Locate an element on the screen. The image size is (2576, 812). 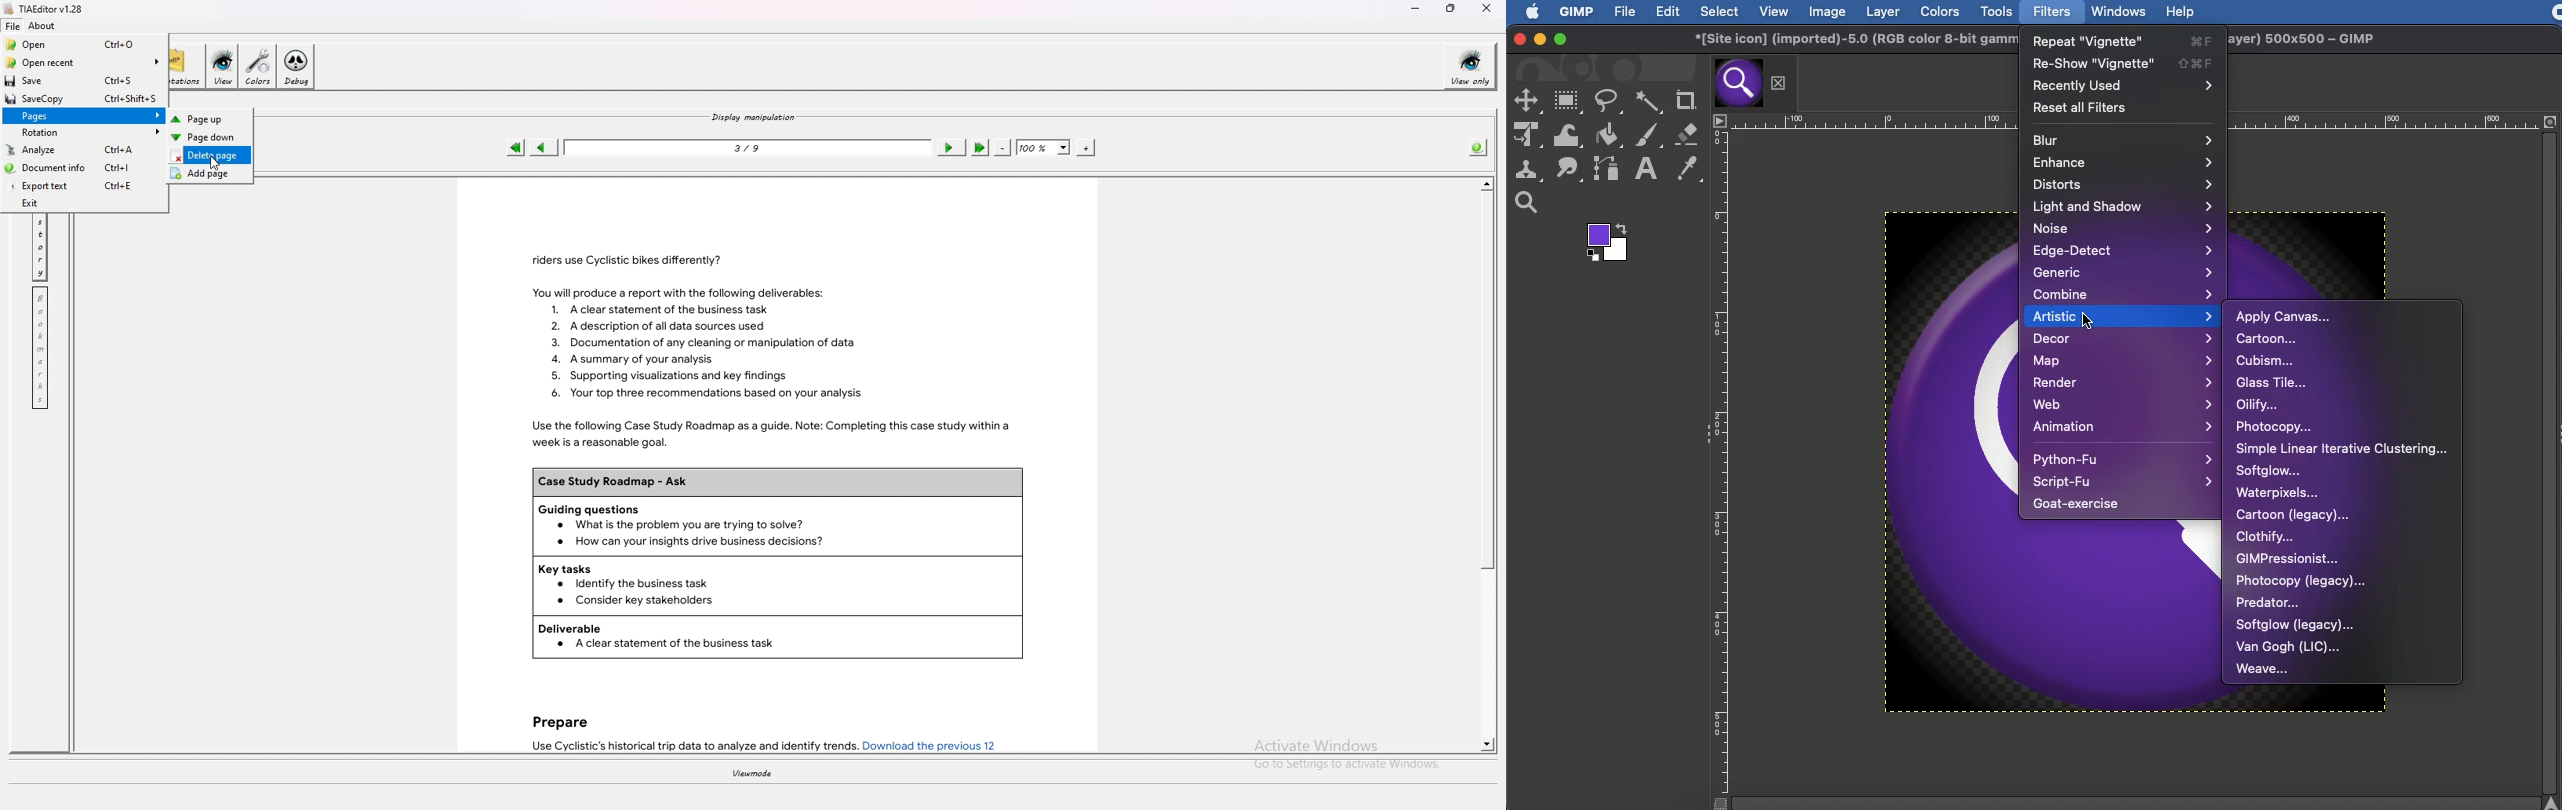
Windows is located at coordinates (2118, 10).